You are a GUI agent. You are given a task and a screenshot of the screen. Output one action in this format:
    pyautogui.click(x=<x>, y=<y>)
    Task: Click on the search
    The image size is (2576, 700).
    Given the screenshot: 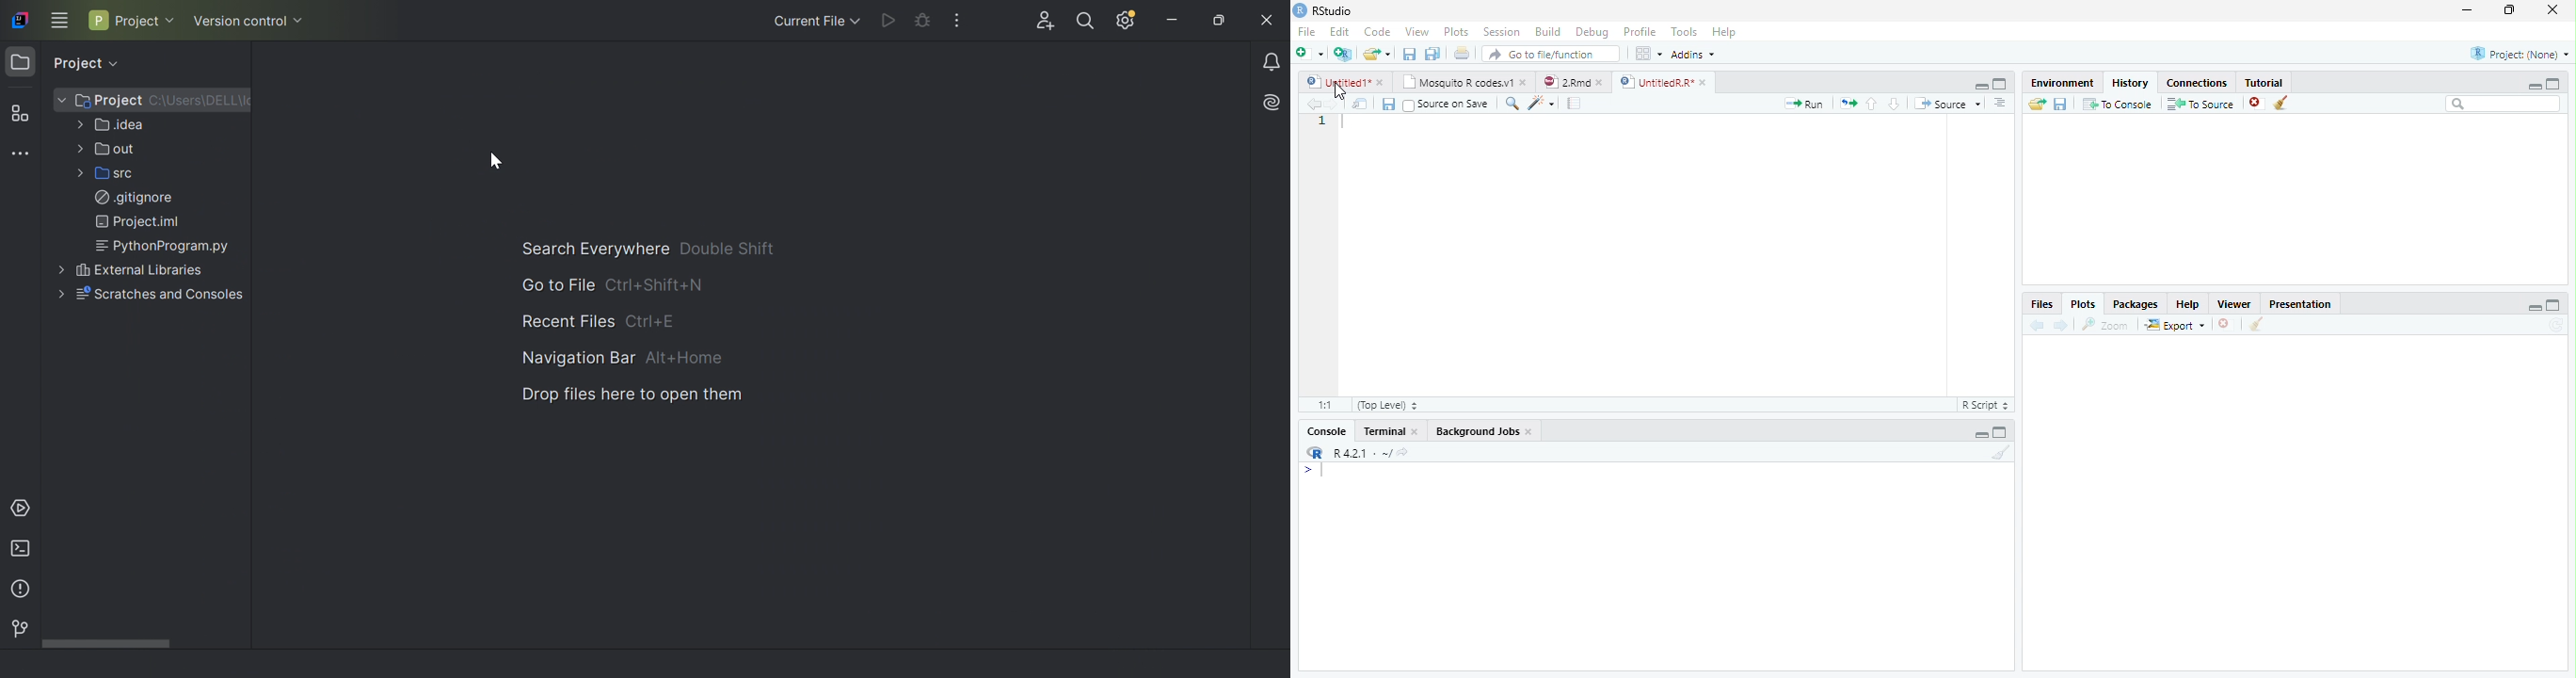 What is the action you would take?
    pyautogui.click(x=1509, y=103)
    